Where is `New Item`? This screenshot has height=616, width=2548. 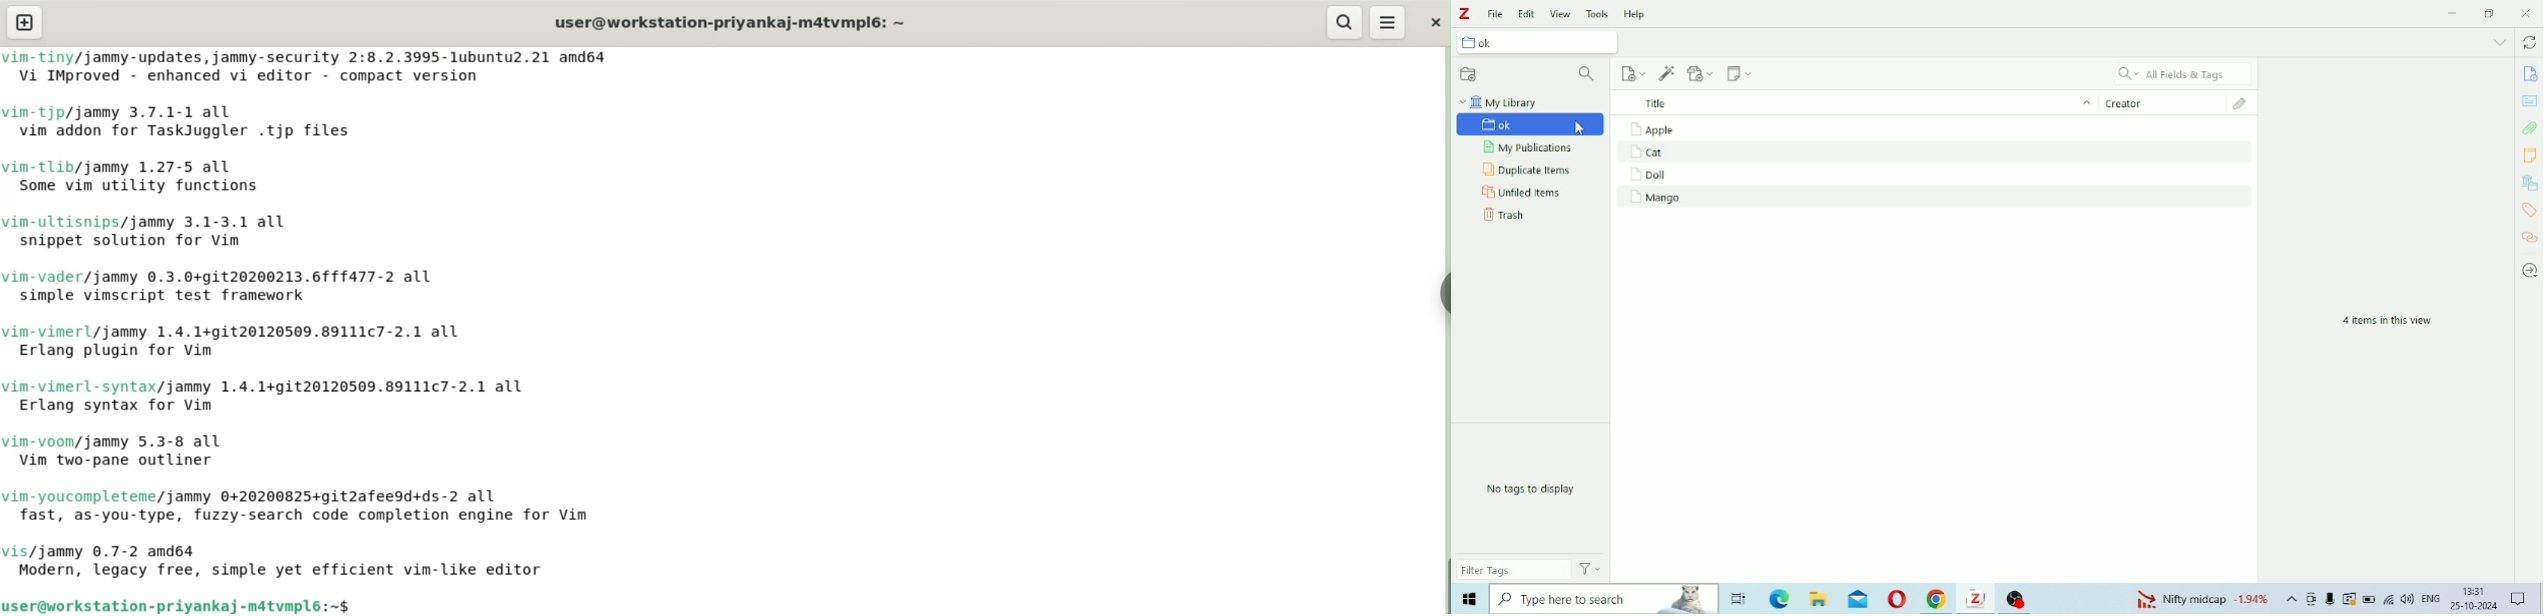 New Item is located at coordinates (1634, 74).